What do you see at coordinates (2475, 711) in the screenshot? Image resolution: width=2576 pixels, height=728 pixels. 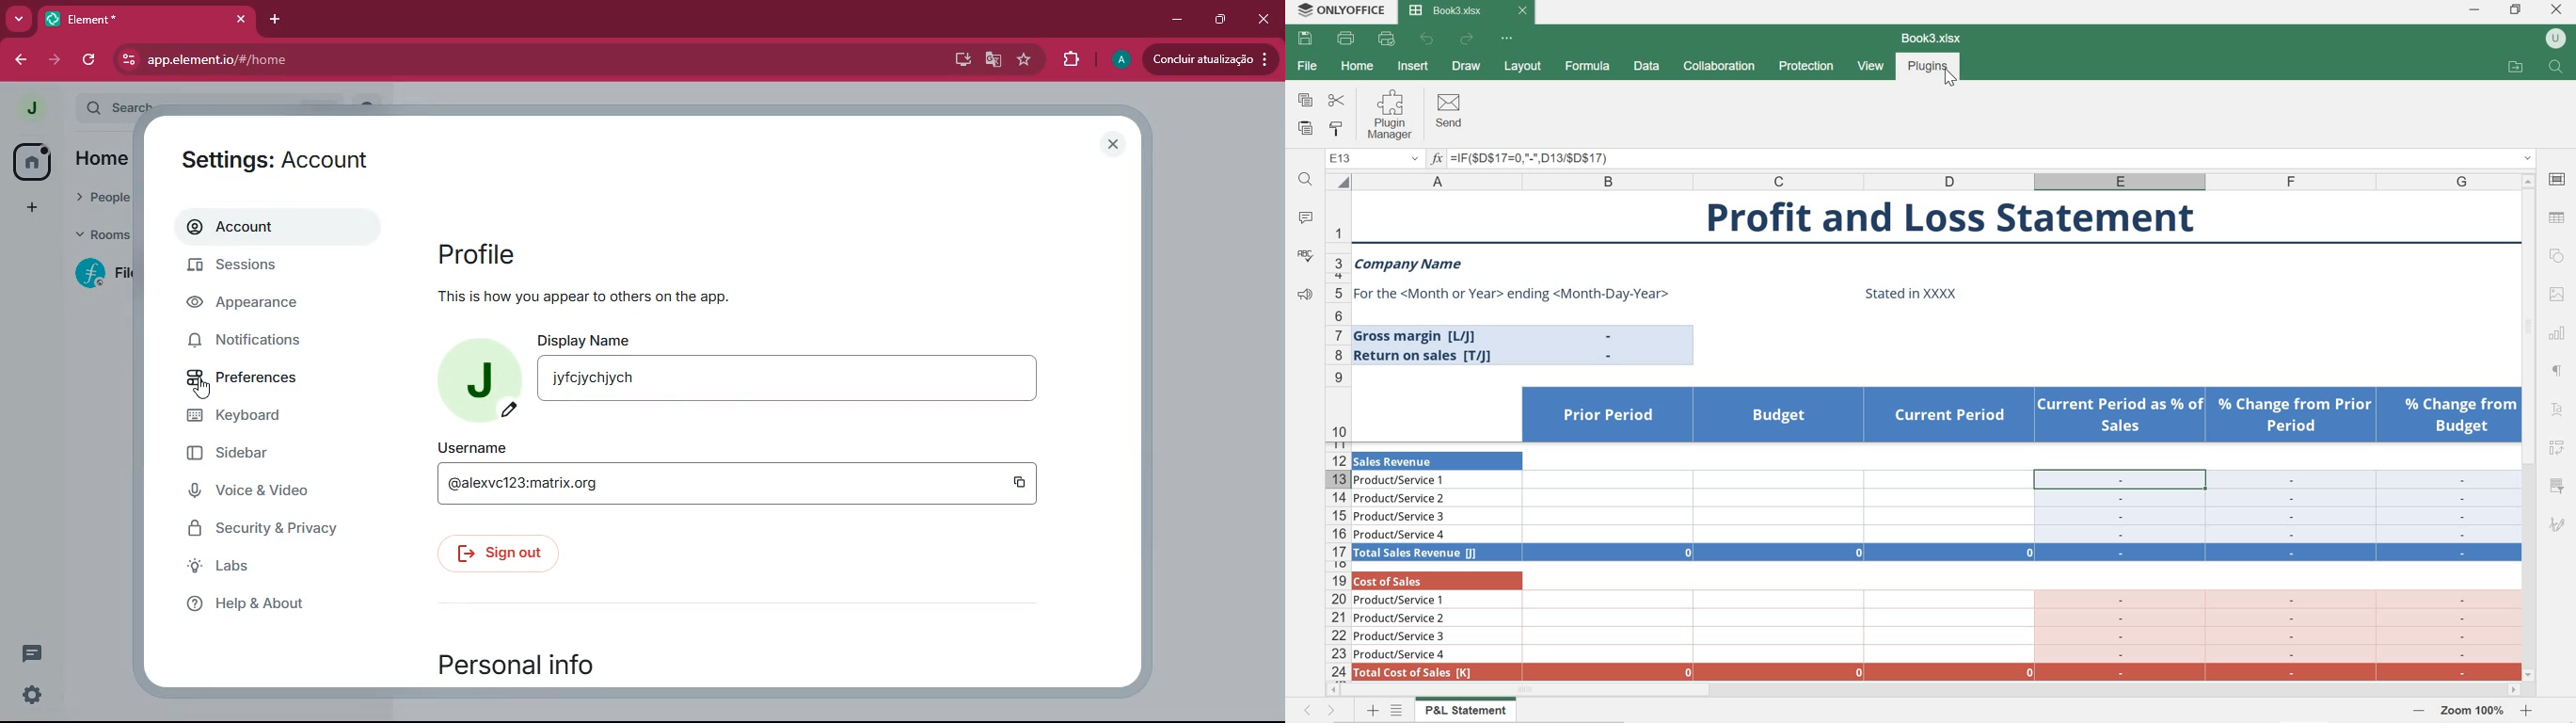 I see `zoom value input` at bounding box center [2475, 711].